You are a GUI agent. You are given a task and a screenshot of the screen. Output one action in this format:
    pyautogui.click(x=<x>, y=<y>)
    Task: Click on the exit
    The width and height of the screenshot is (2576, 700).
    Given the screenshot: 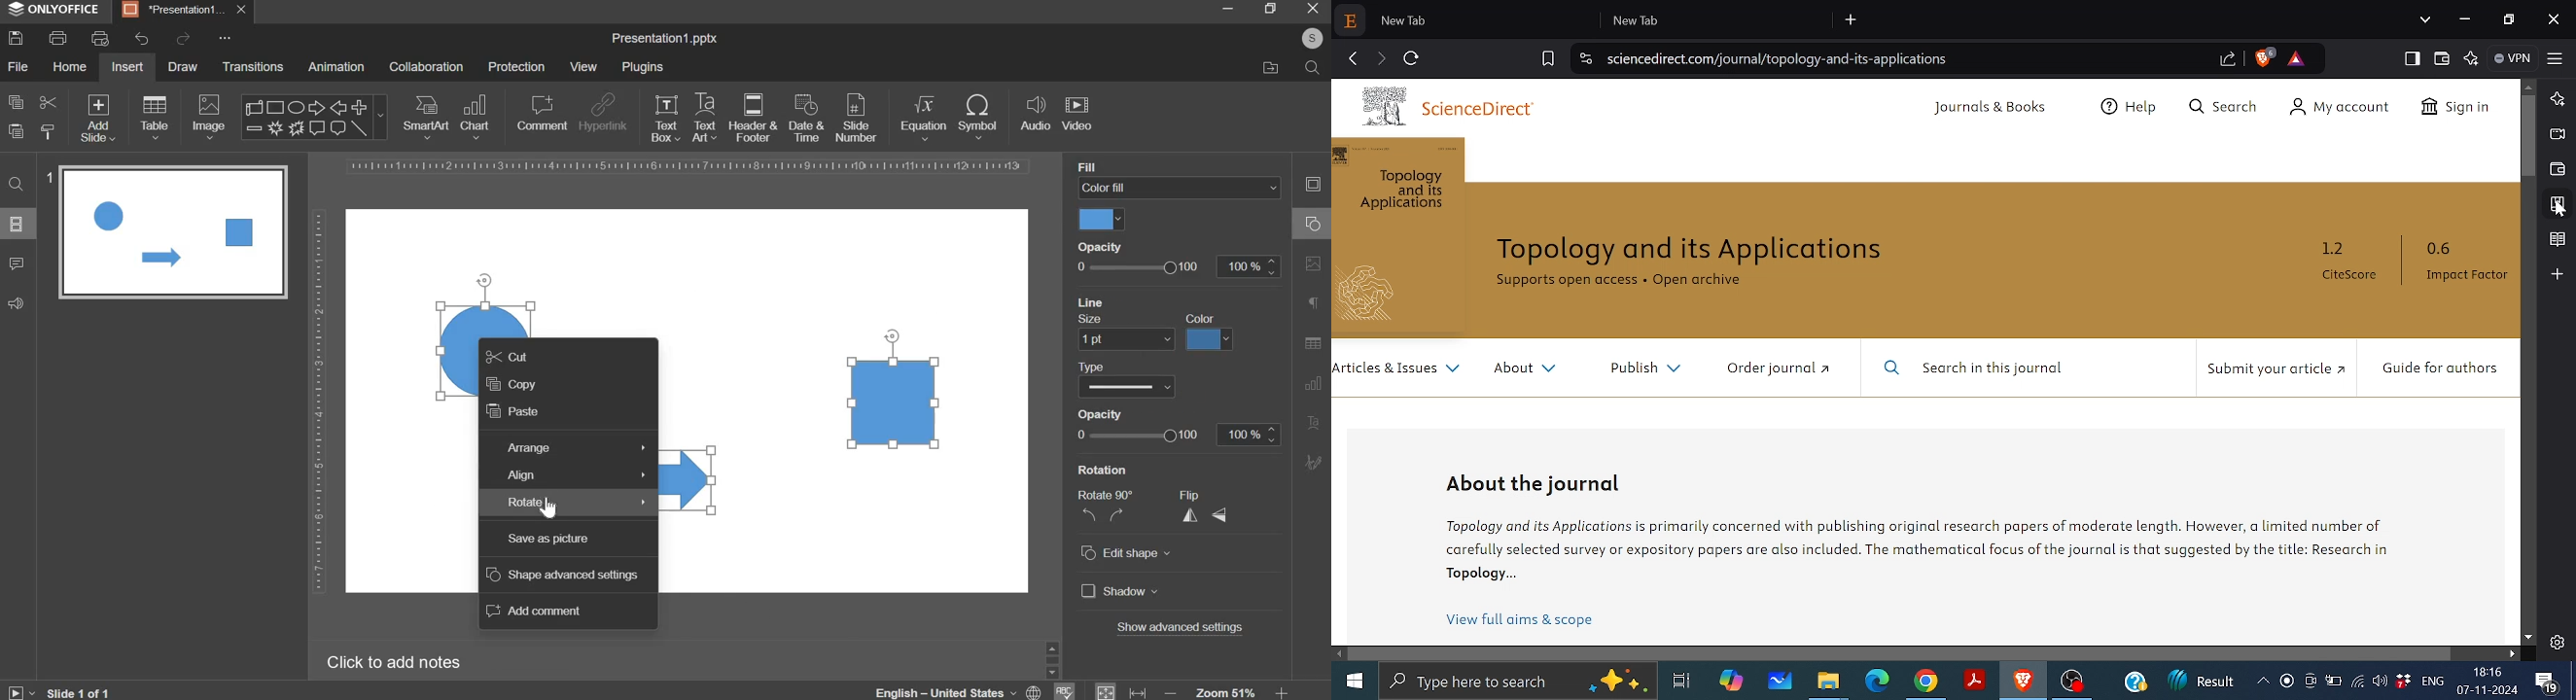 What is the action you would take?
    pyautogui.click(x=1314, y=7)
    